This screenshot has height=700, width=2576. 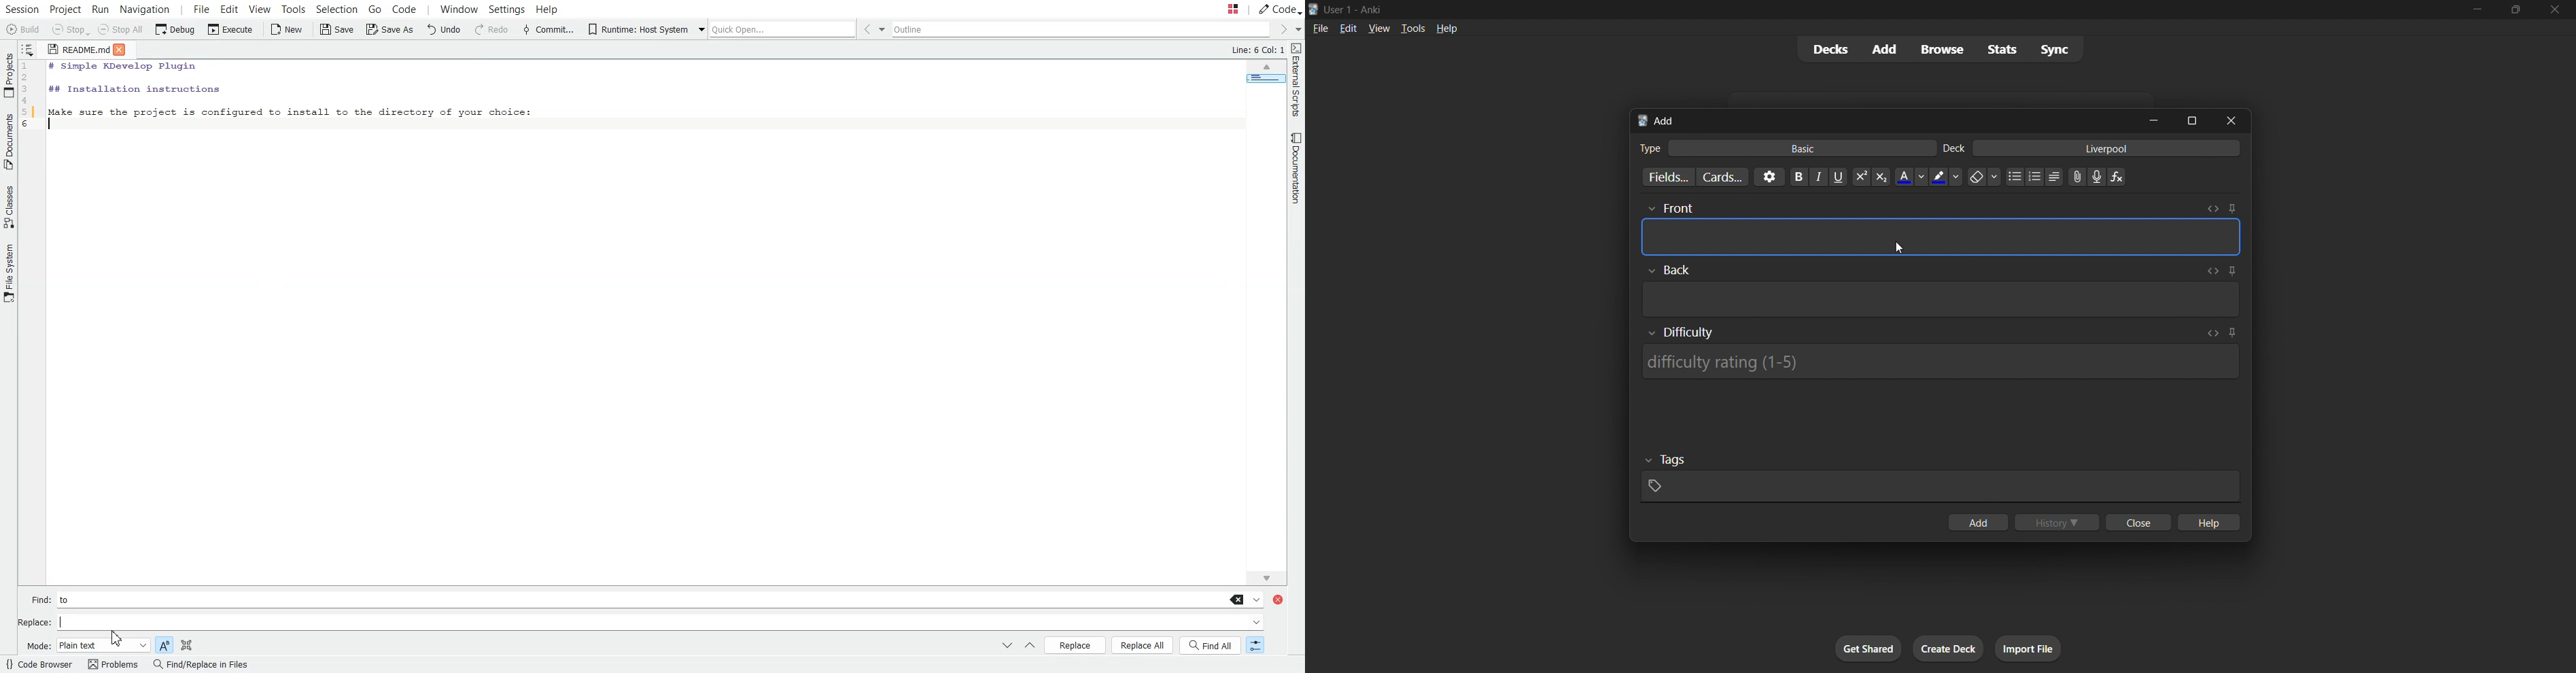 What do you see at coordinates (2016, 176) in the screenshot?
I see `Unordered list` at bounding box center [2016, 176].